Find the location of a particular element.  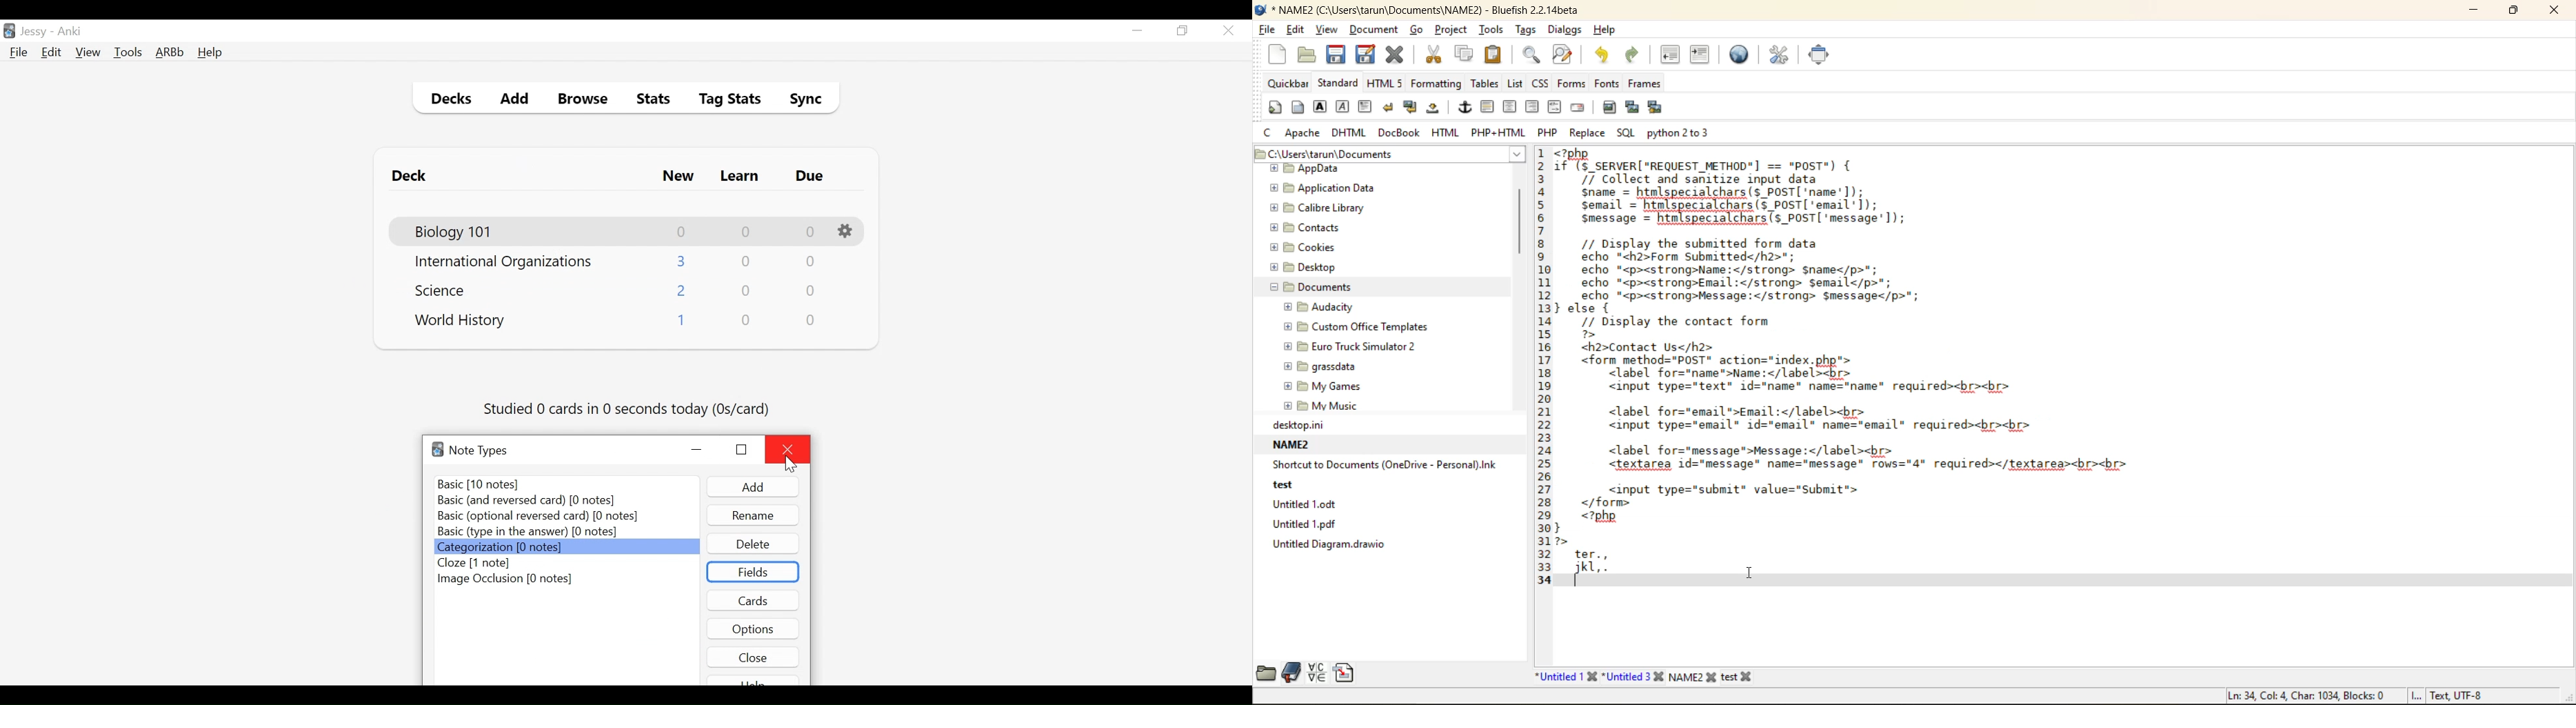

Deck Name is located at coordinates (455, 232).